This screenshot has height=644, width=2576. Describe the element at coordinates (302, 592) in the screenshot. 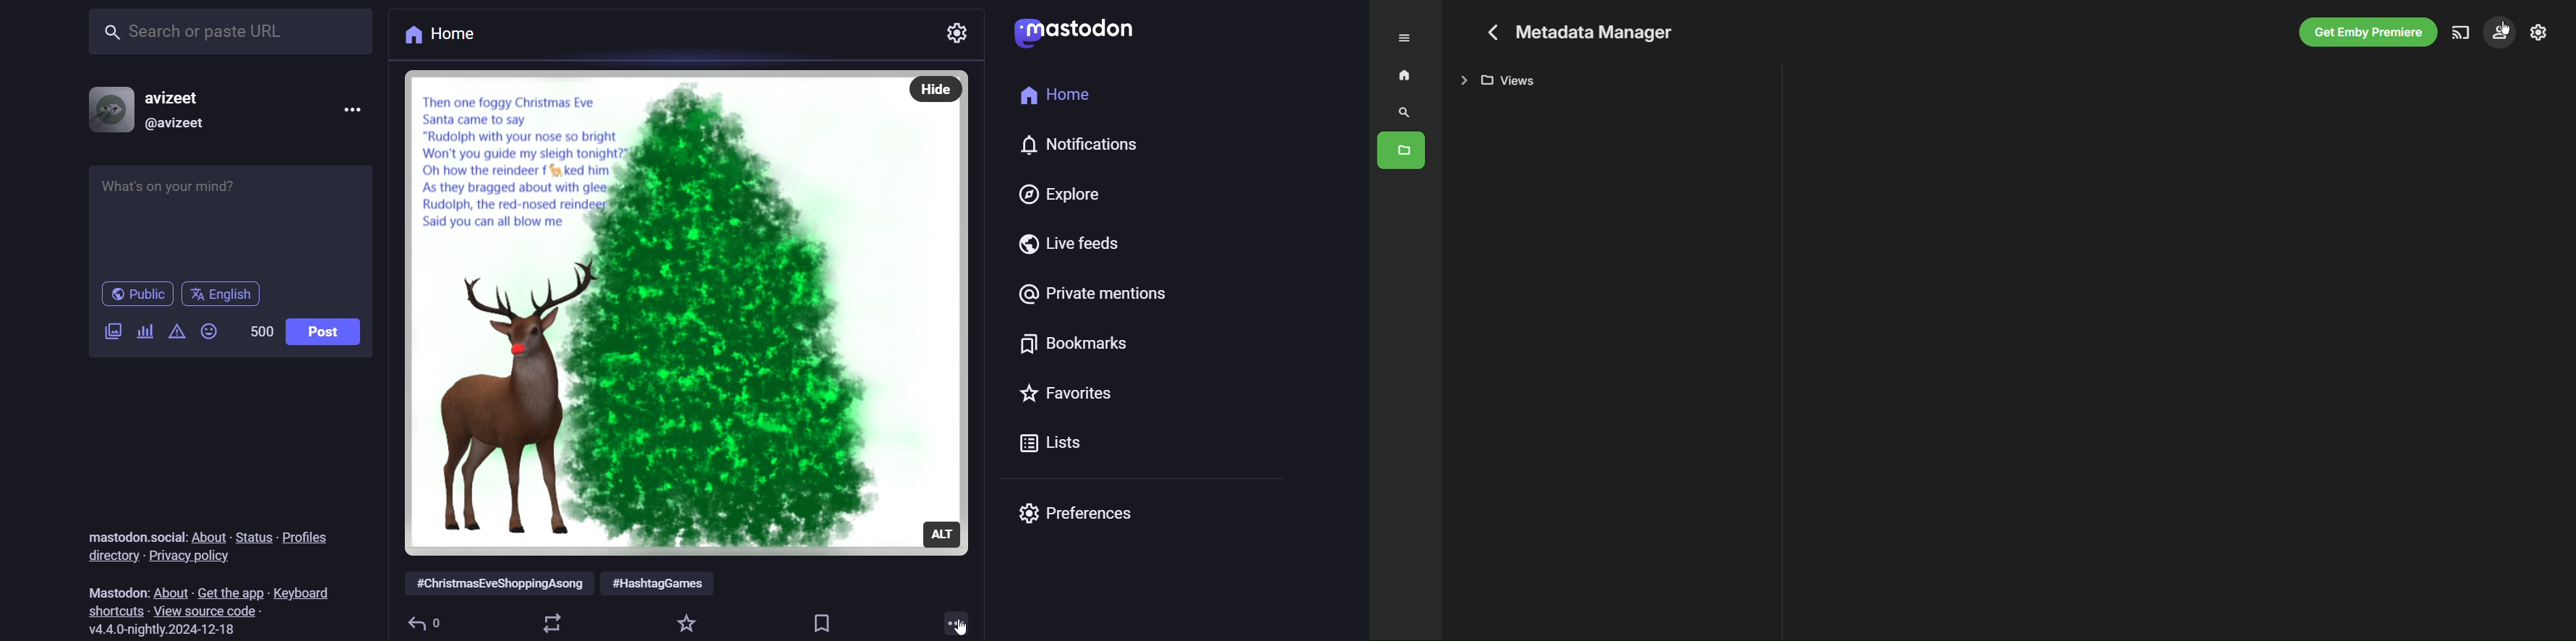

I see `keyboard` at that location.